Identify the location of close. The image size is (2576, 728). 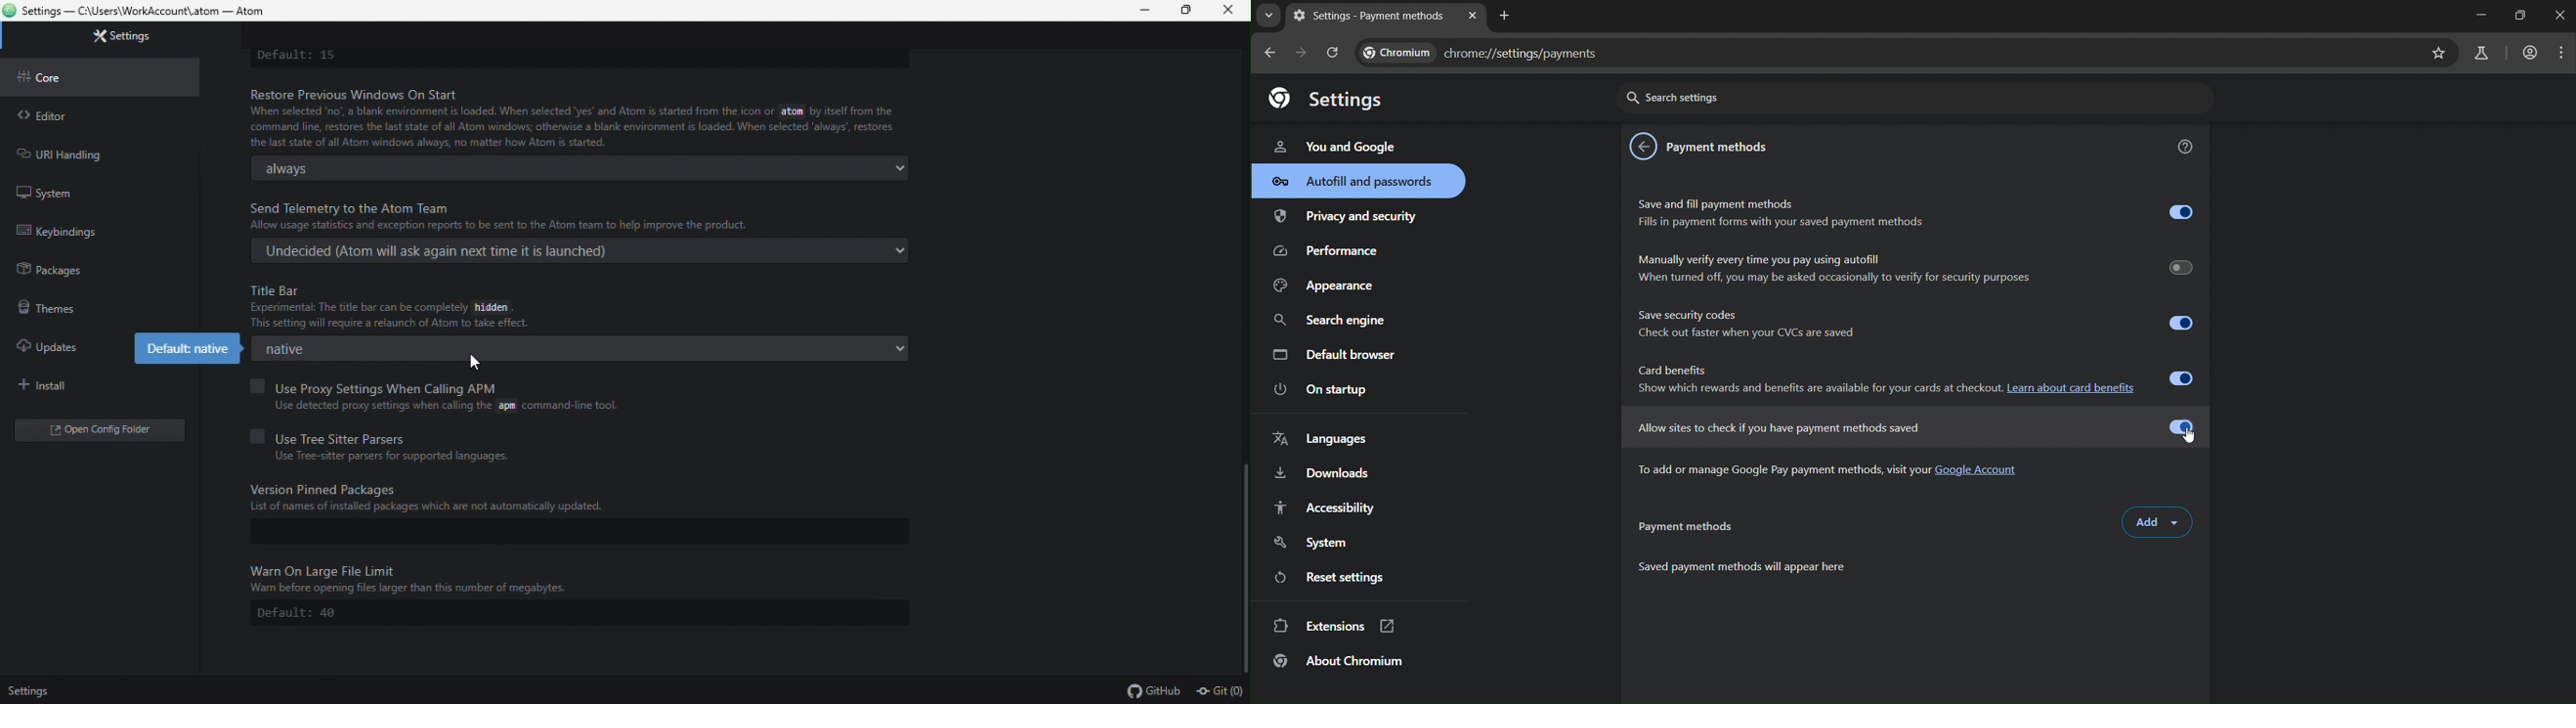
(2560, 17).